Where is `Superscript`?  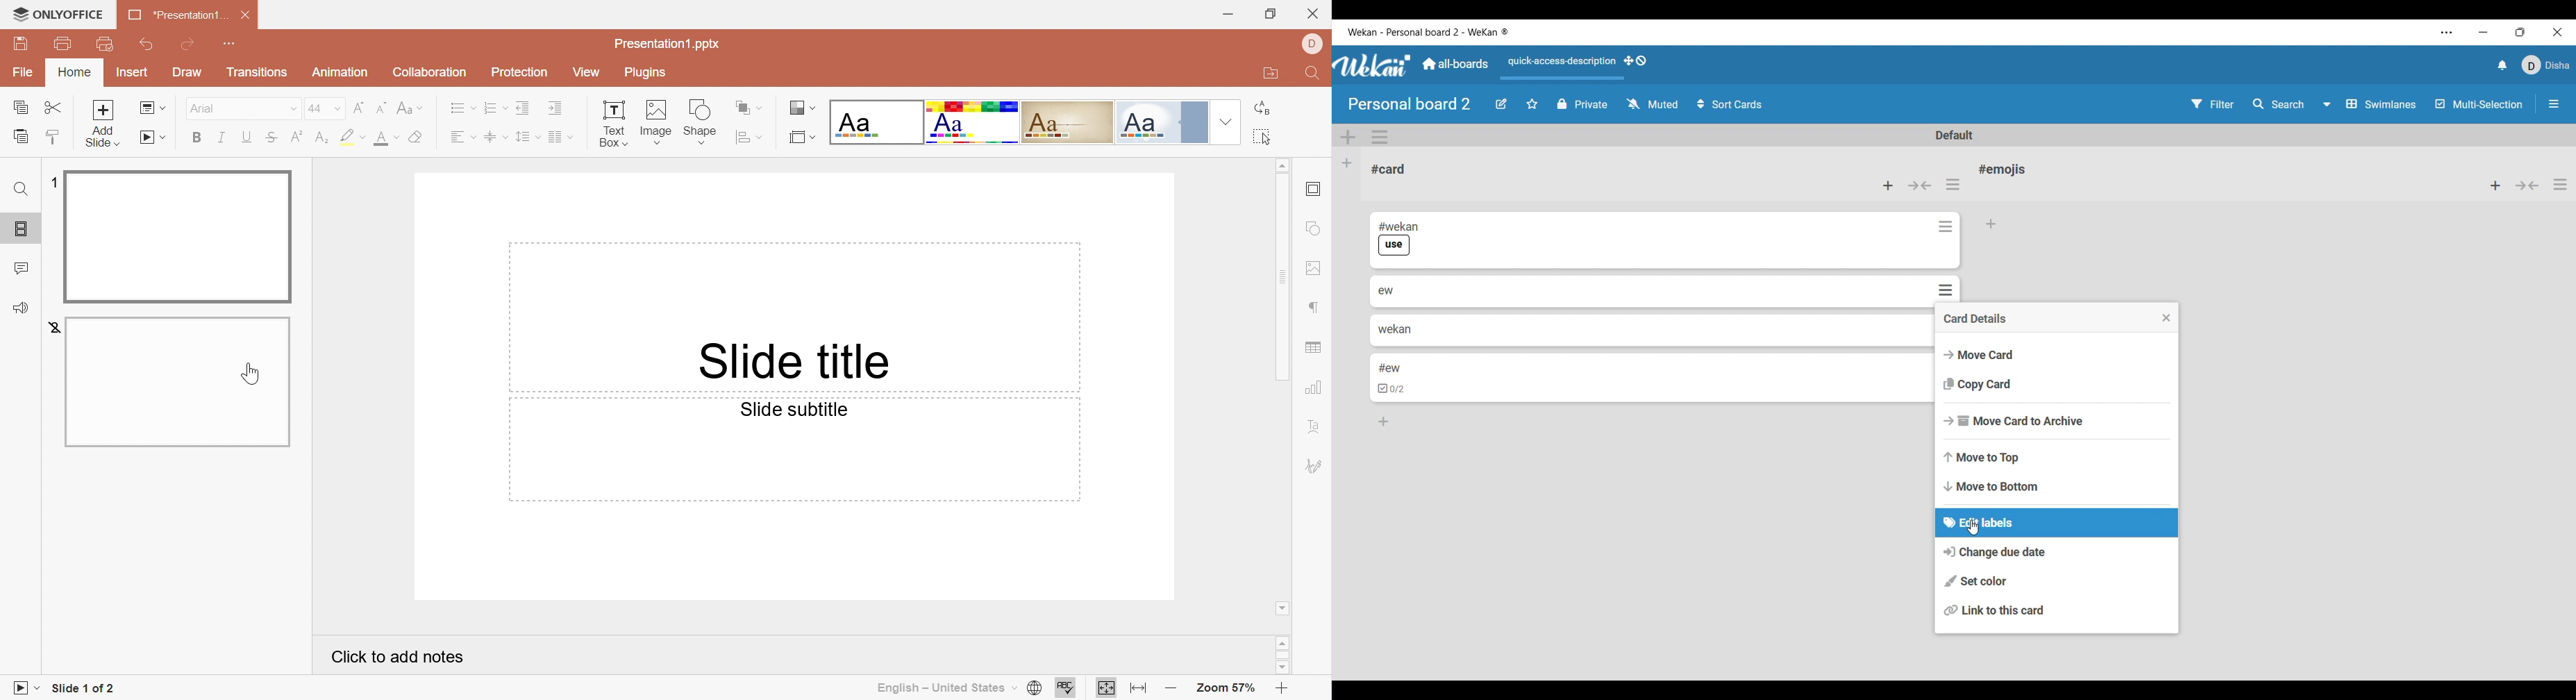 Superscript is located at coordinates (296, 136).